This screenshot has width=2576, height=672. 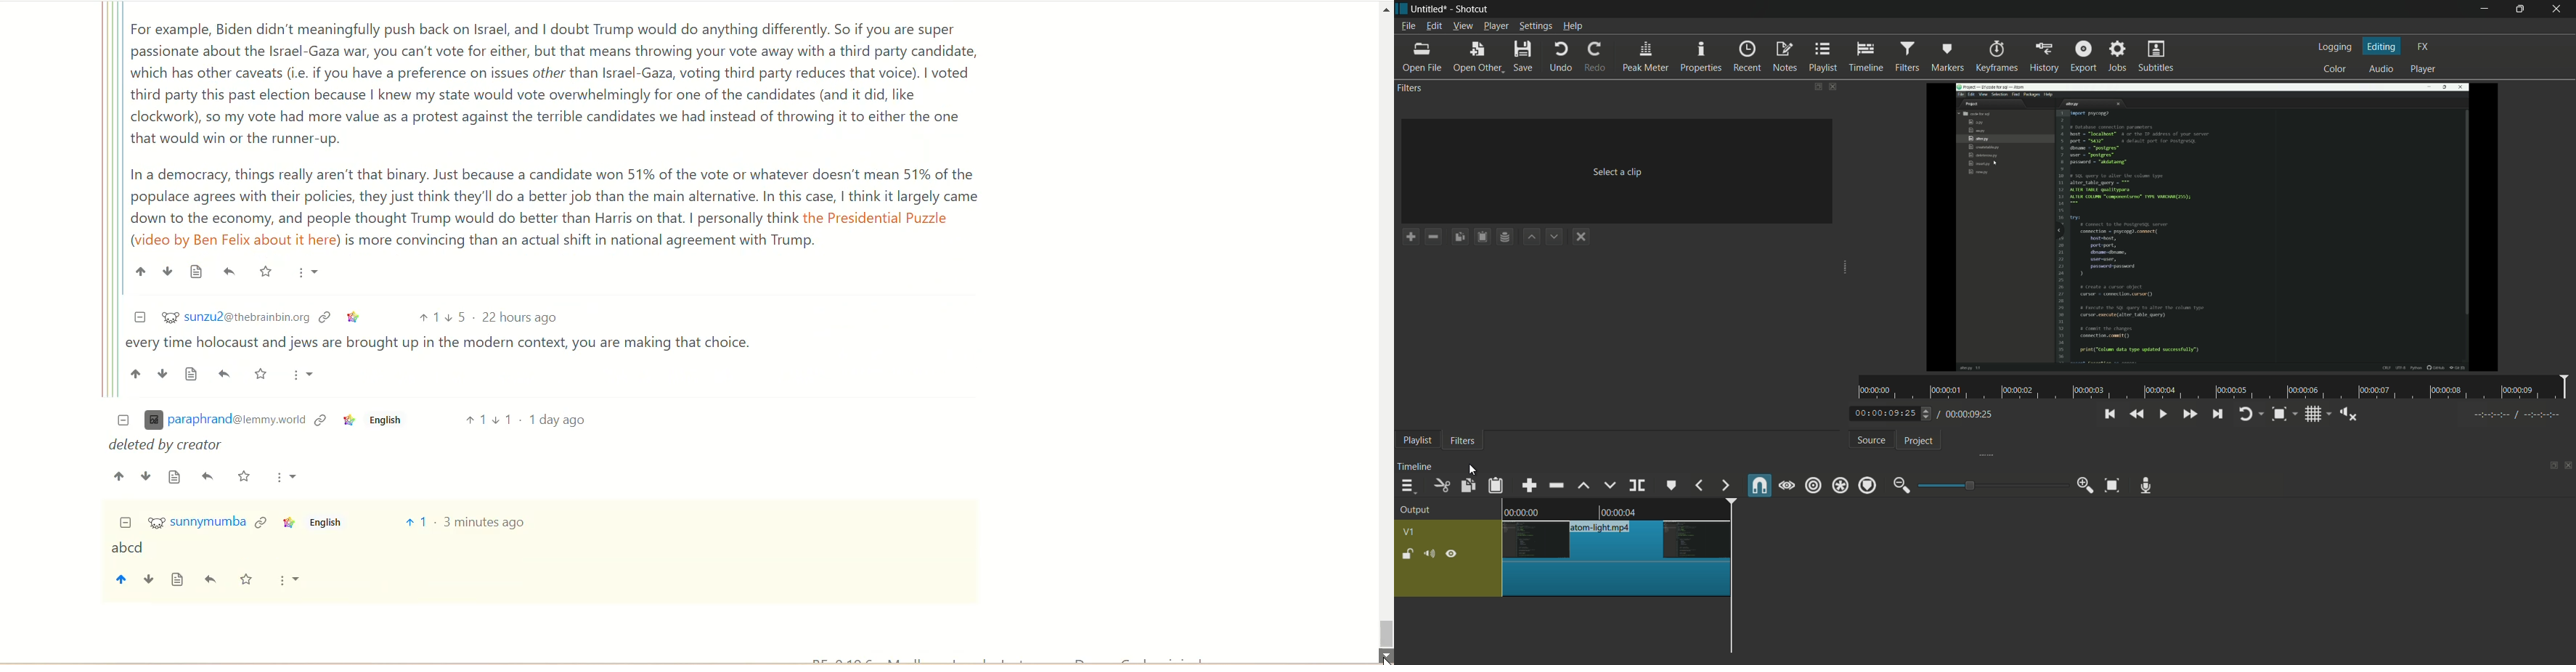 What do you see at coordinates (1624, 507) in the screenshot?
I see `video in timeline` at bounding box center [1624, 507].